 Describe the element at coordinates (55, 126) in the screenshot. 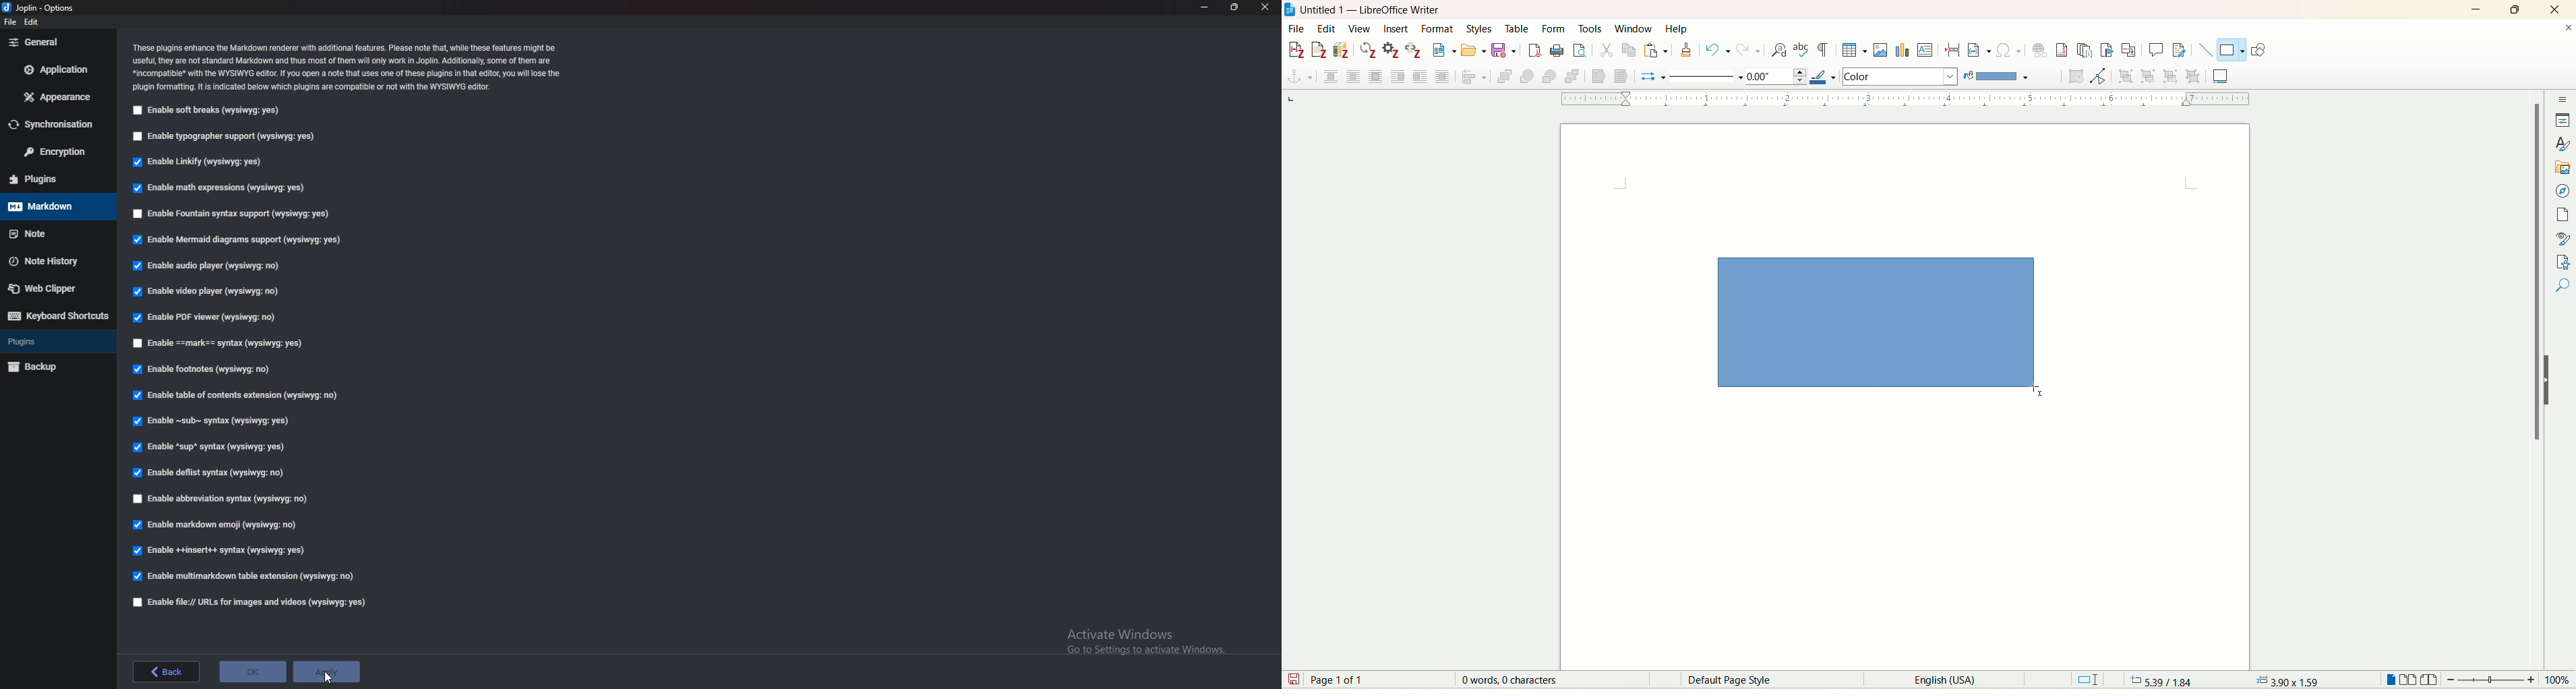

I see `Synchronization` at that location.